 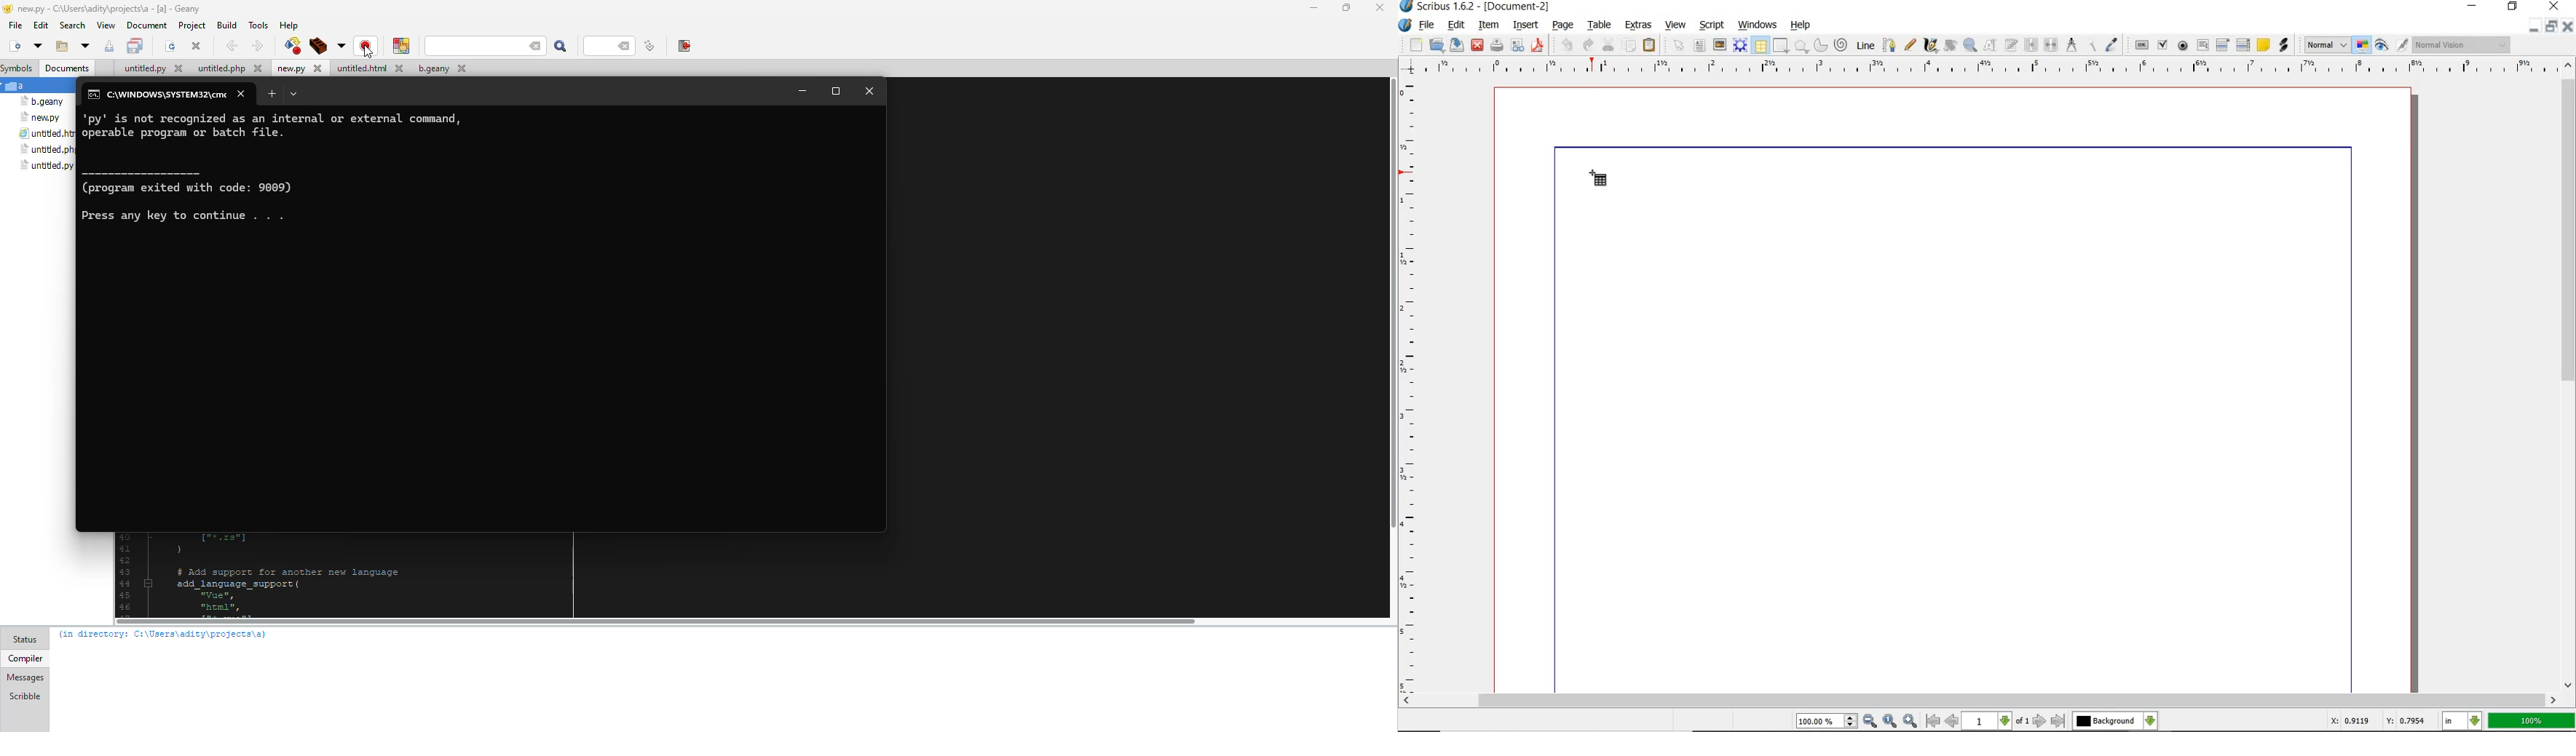 What do you see at coordinates (1700, 45) in the screenshot?
I see `text frame` at bounding box center [1700, 45].